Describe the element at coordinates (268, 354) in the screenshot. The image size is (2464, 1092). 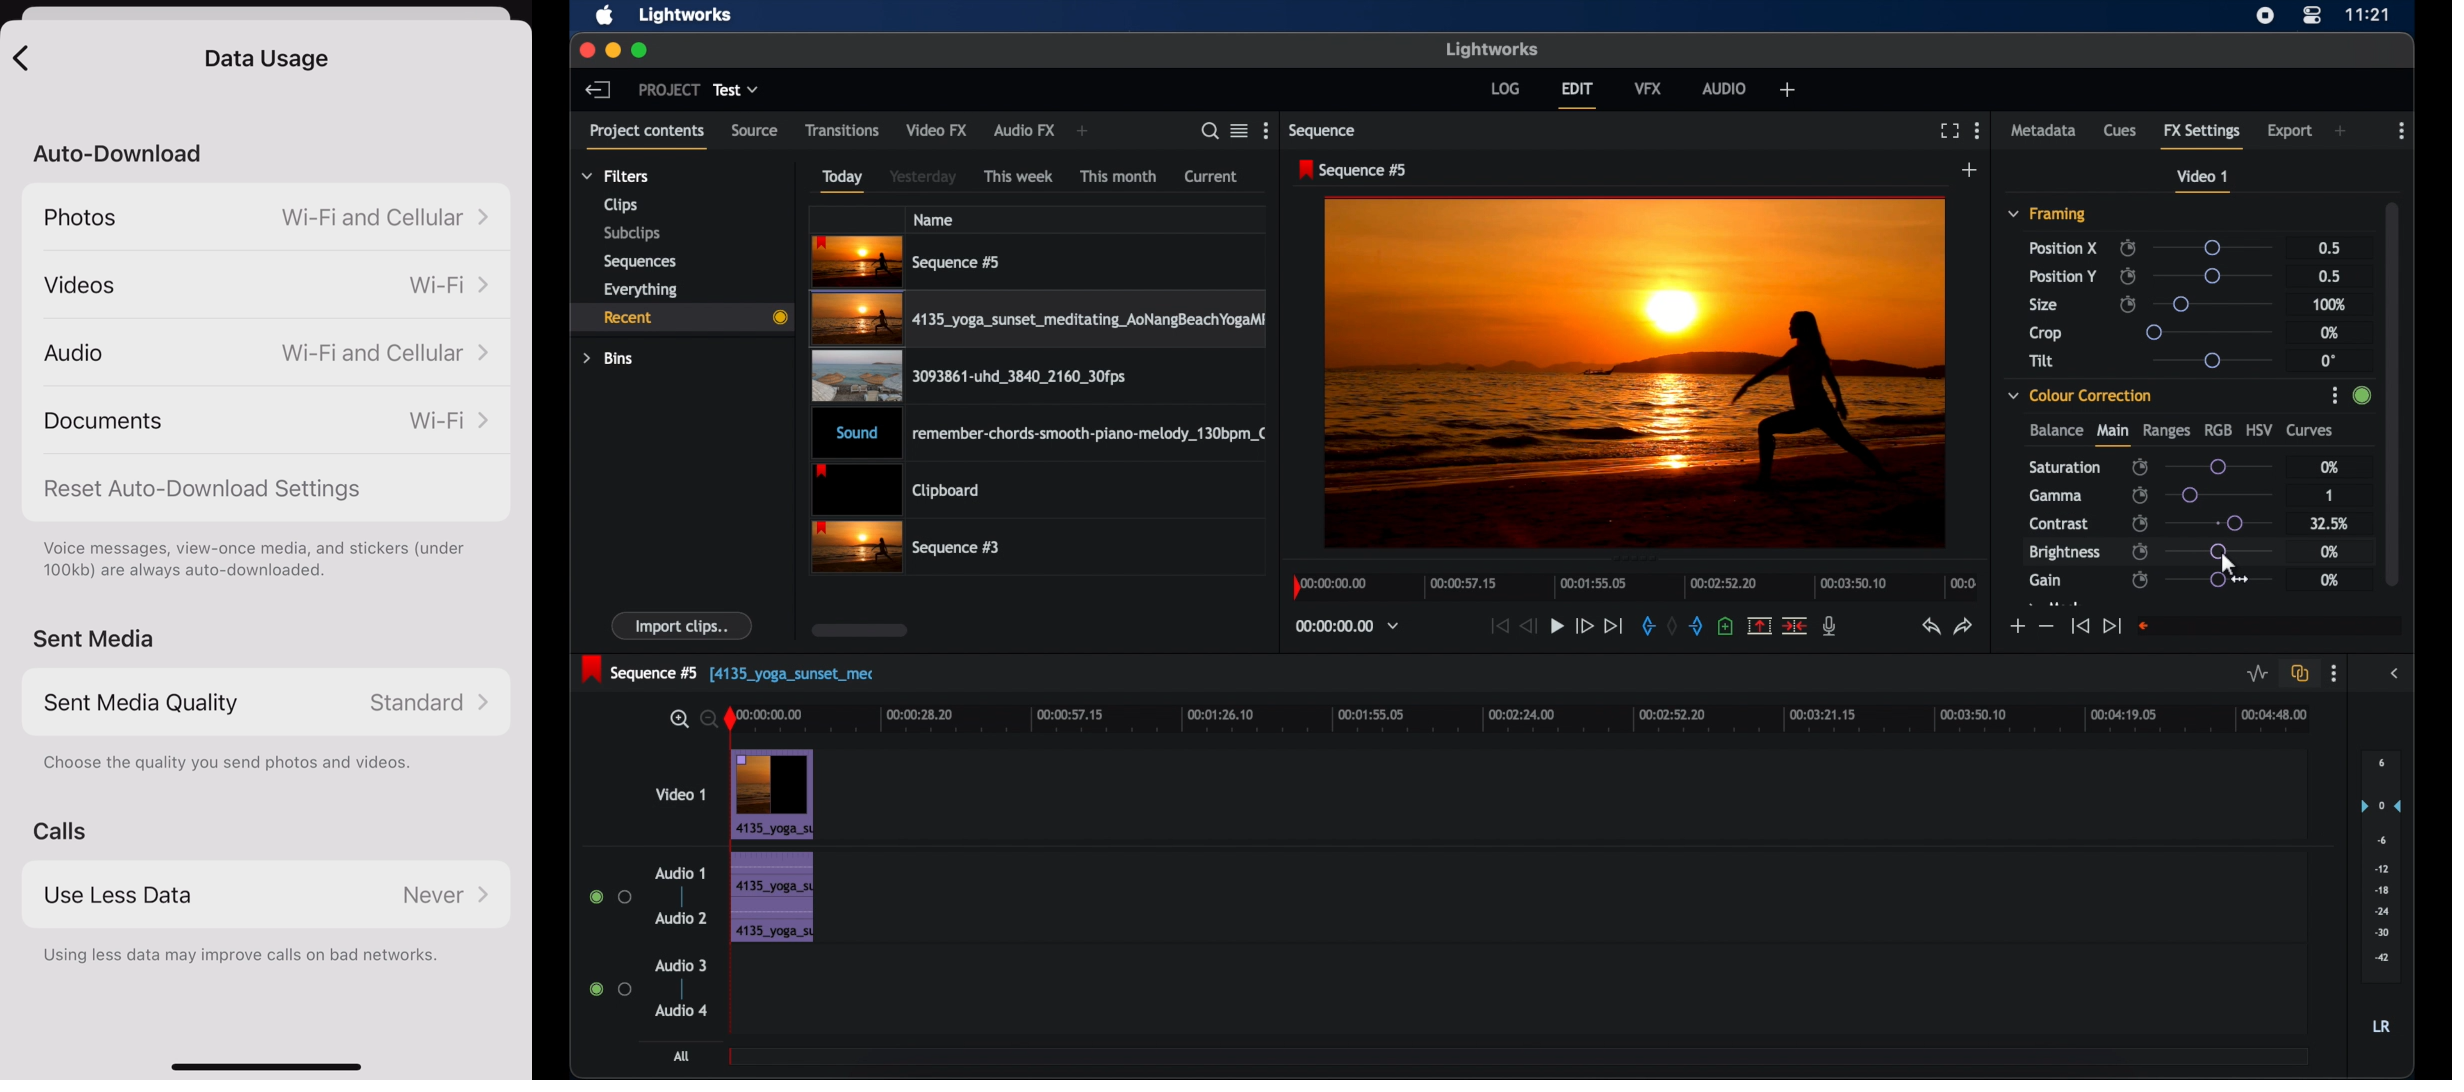
I see `Audio Wi-Fi and Cellular` at that location.